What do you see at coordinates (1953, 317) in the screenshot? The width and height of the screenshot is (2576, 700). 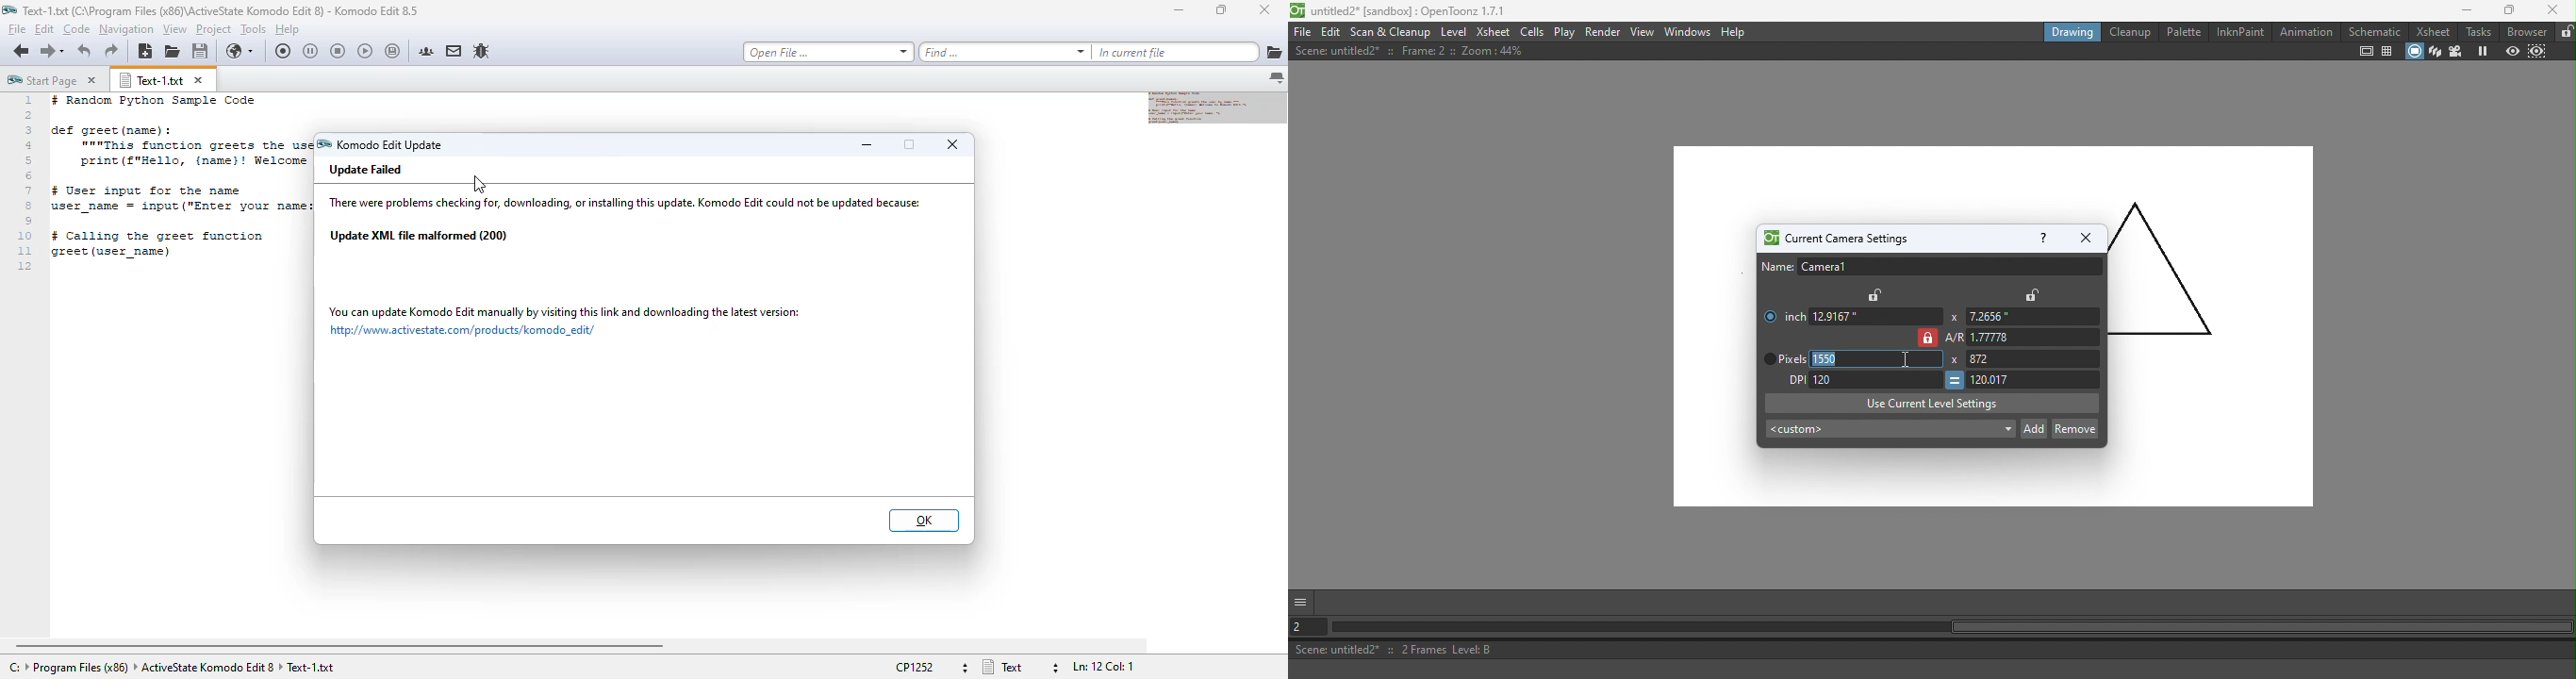 I see `X` at bounding box center [1953, 317].